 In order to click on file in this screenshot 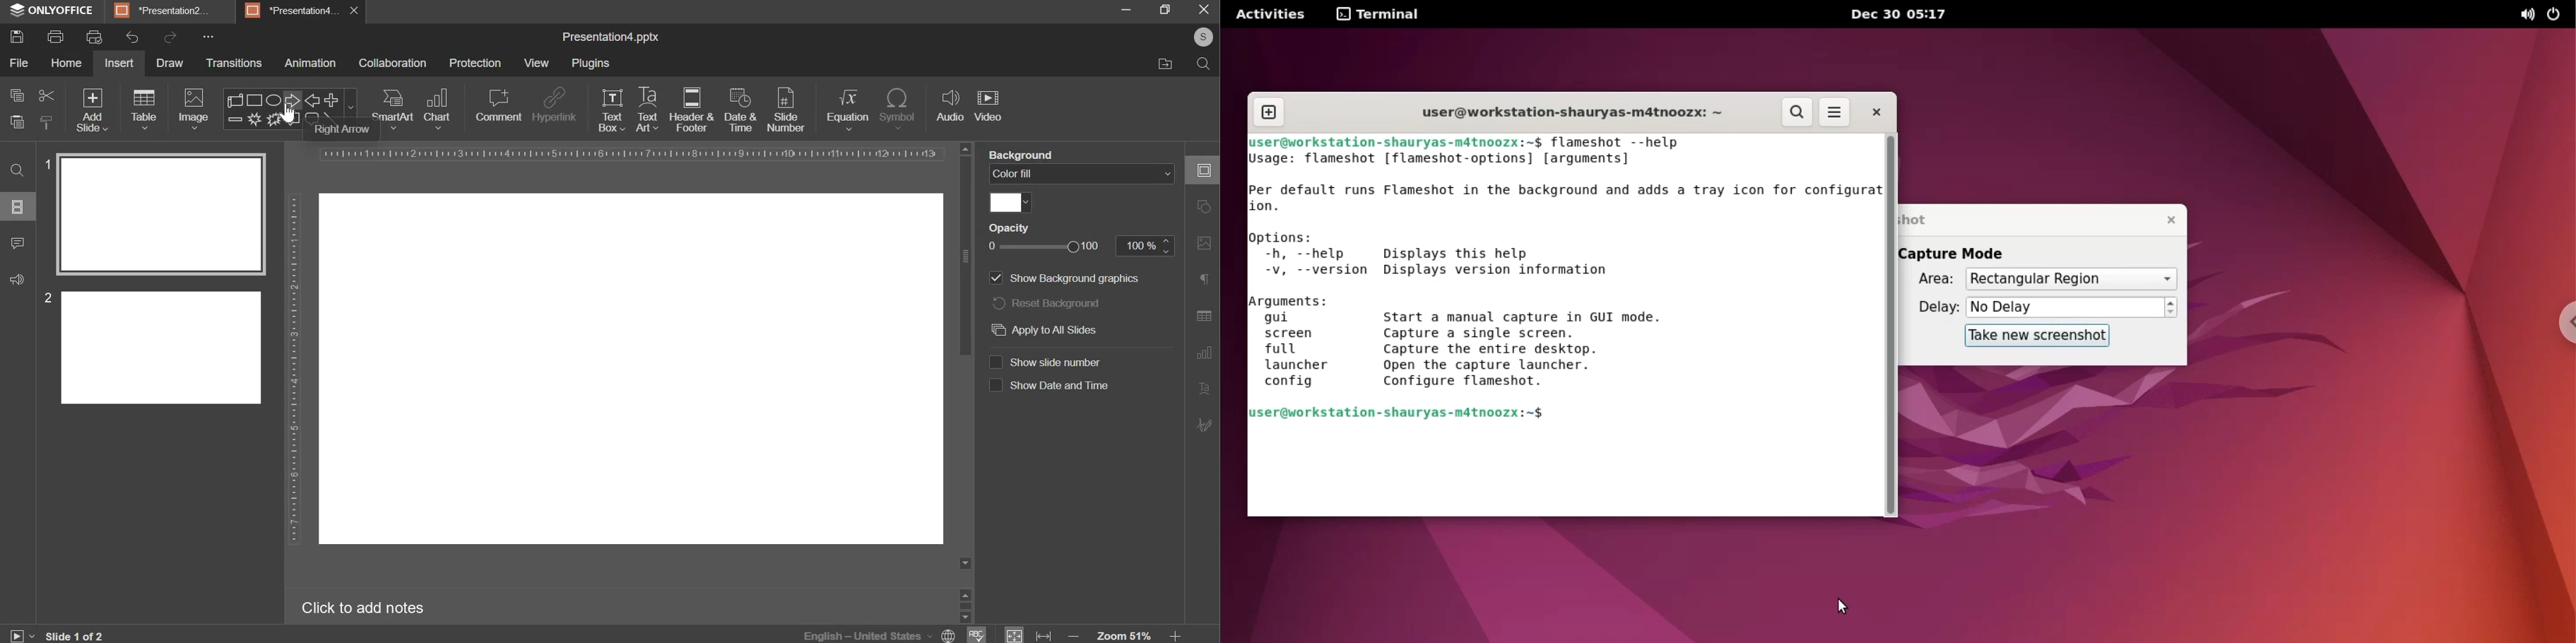, I will do `click(20, 63)`.